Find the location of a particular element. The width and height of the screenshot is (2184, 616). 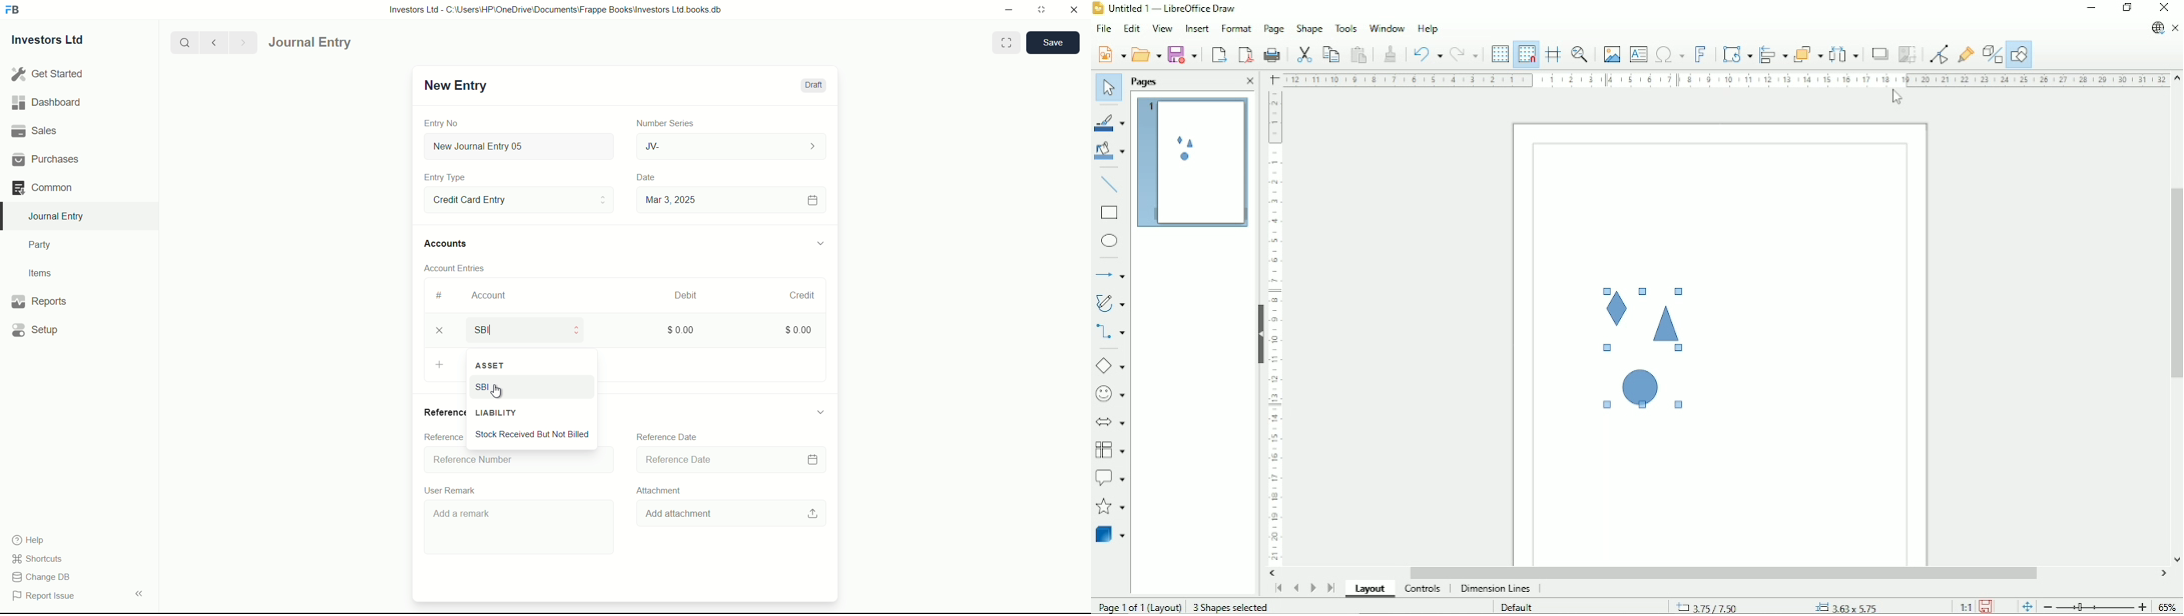

Scroll to first page is located at coordinates (1277, 589).